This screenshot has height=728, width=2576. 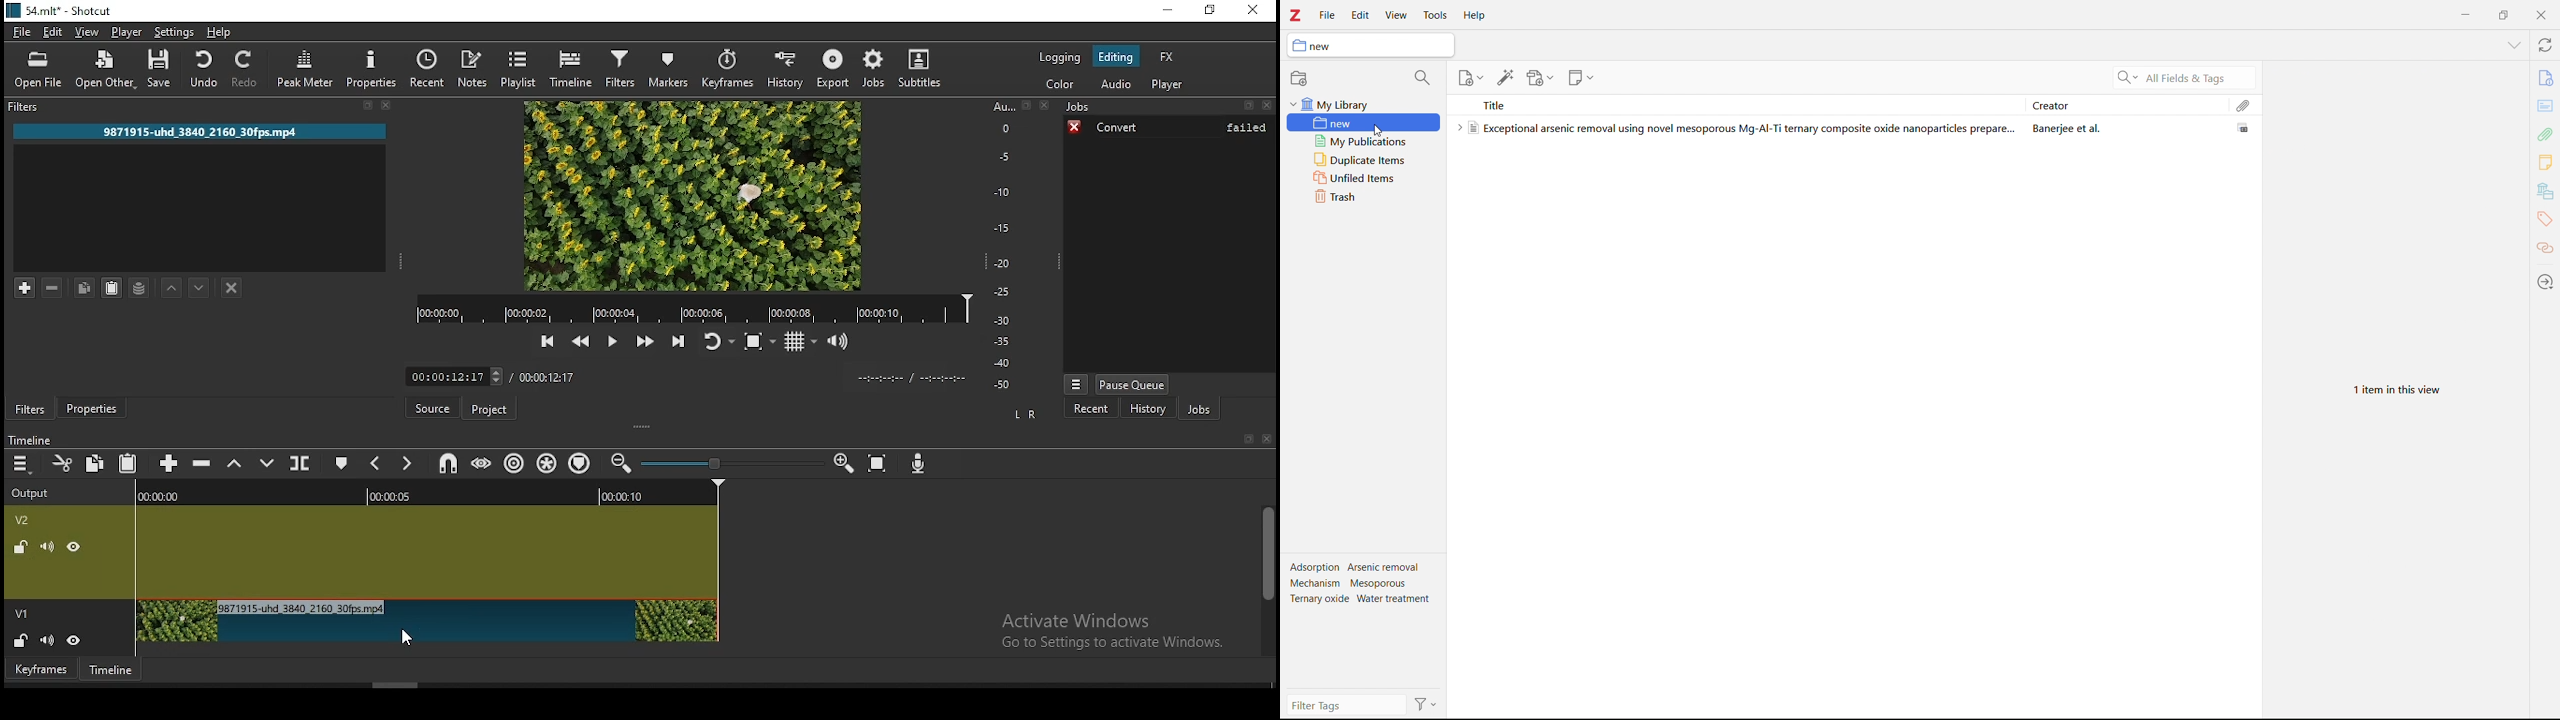 What do you see at coordinates (35, 492) in the screenshot?
I see `outpur` at bounding box center [35, 492].